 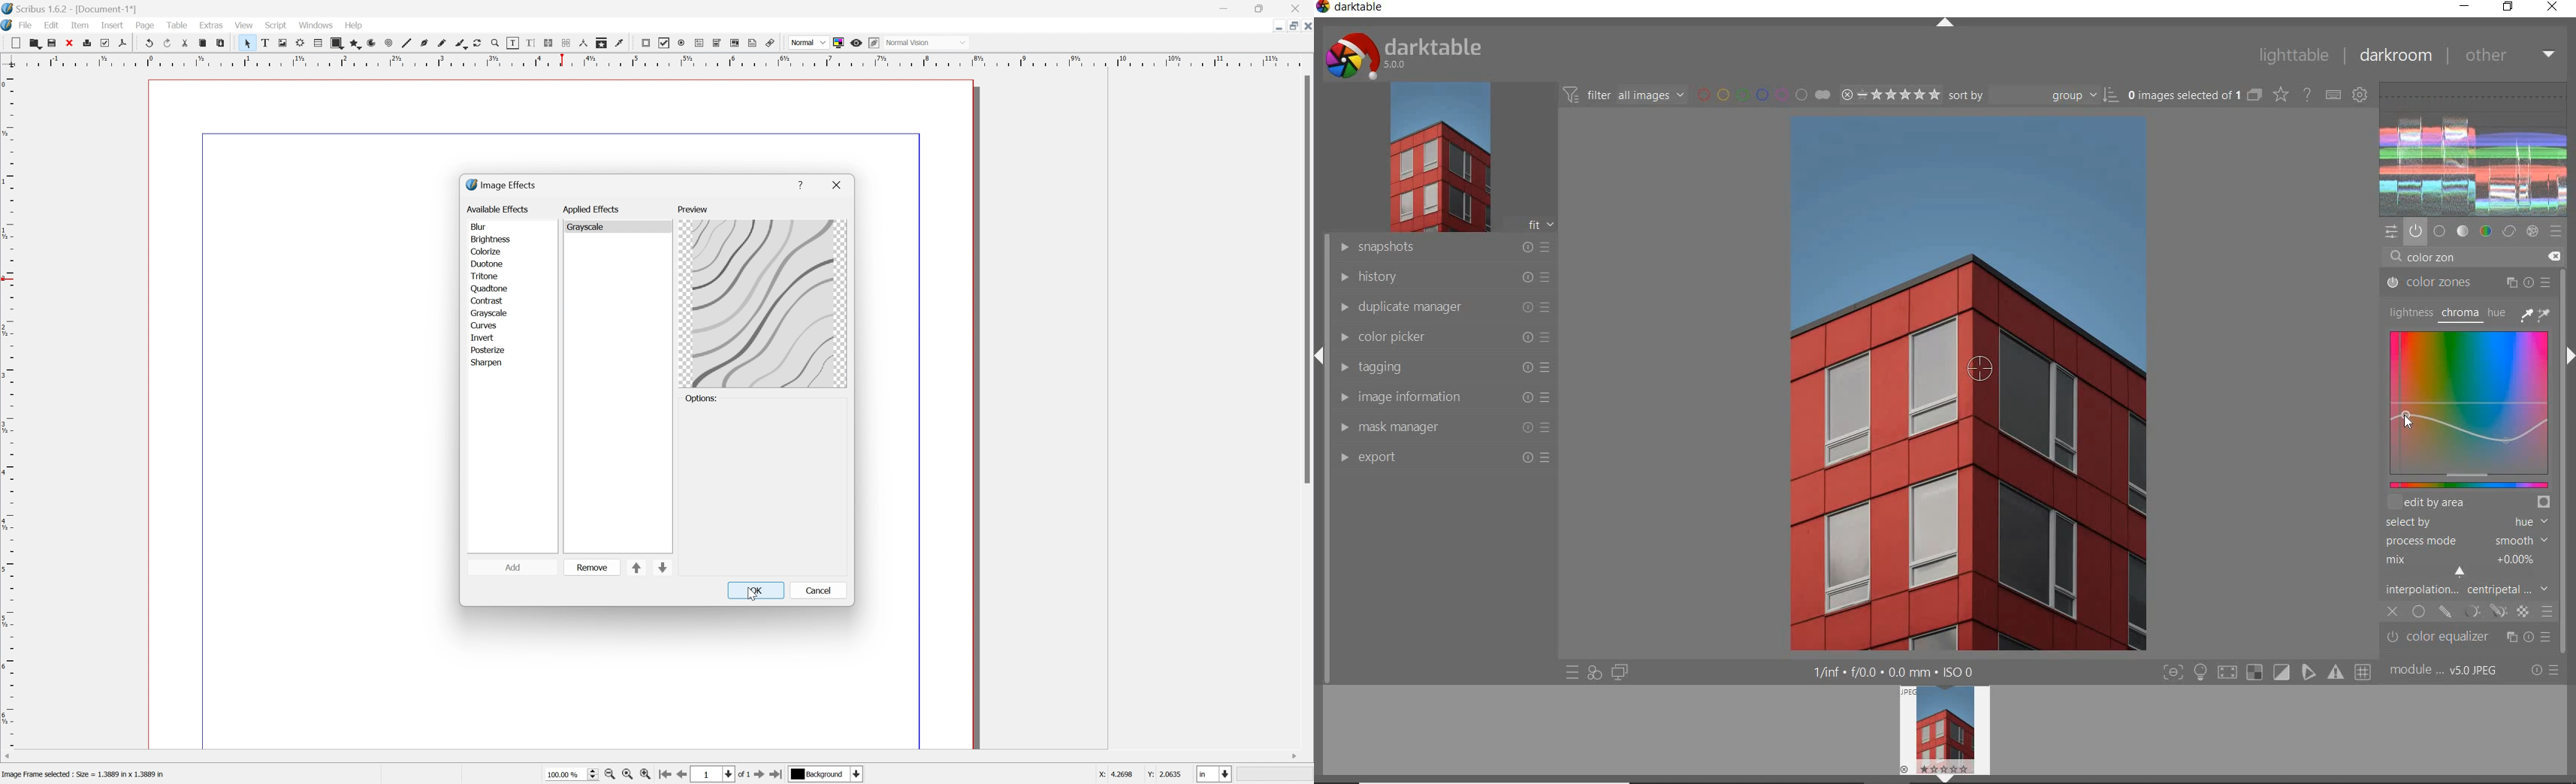 I want to click on SELECTED BY, so click(x=2463, y=523).